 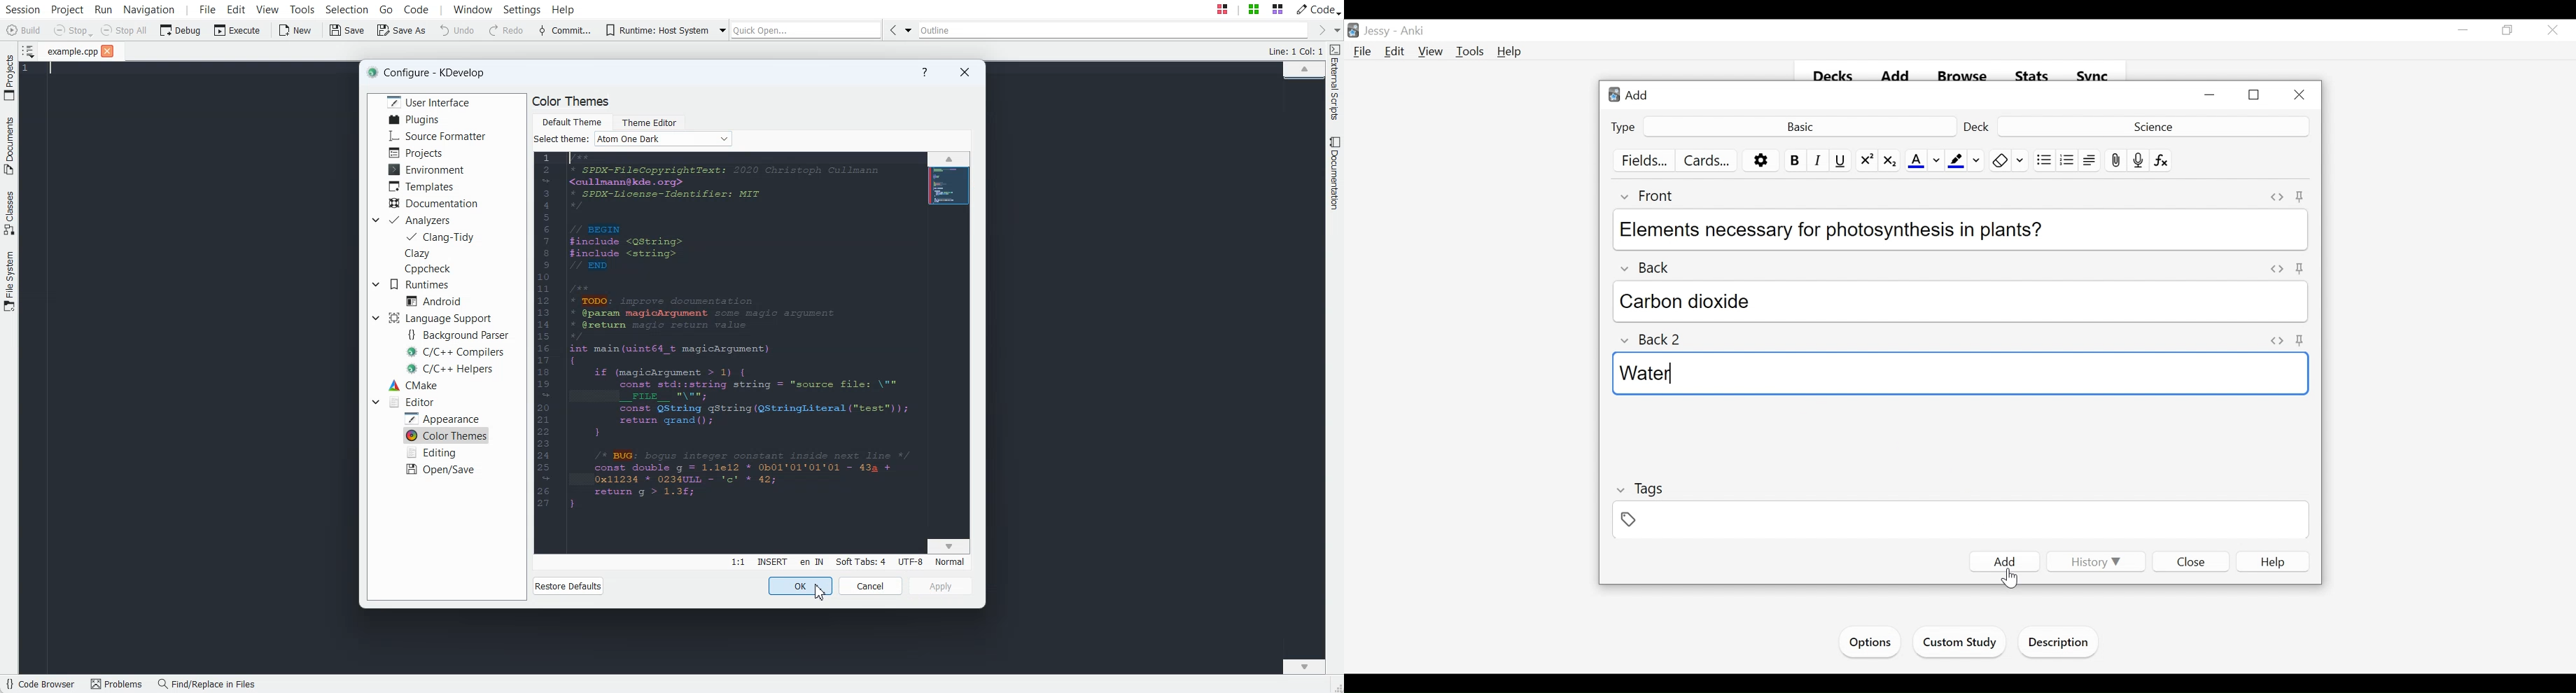 What do you see at coordinates (1641, 489) in the screenshot?
I see `Tags` at bounding box center [1641, 489].